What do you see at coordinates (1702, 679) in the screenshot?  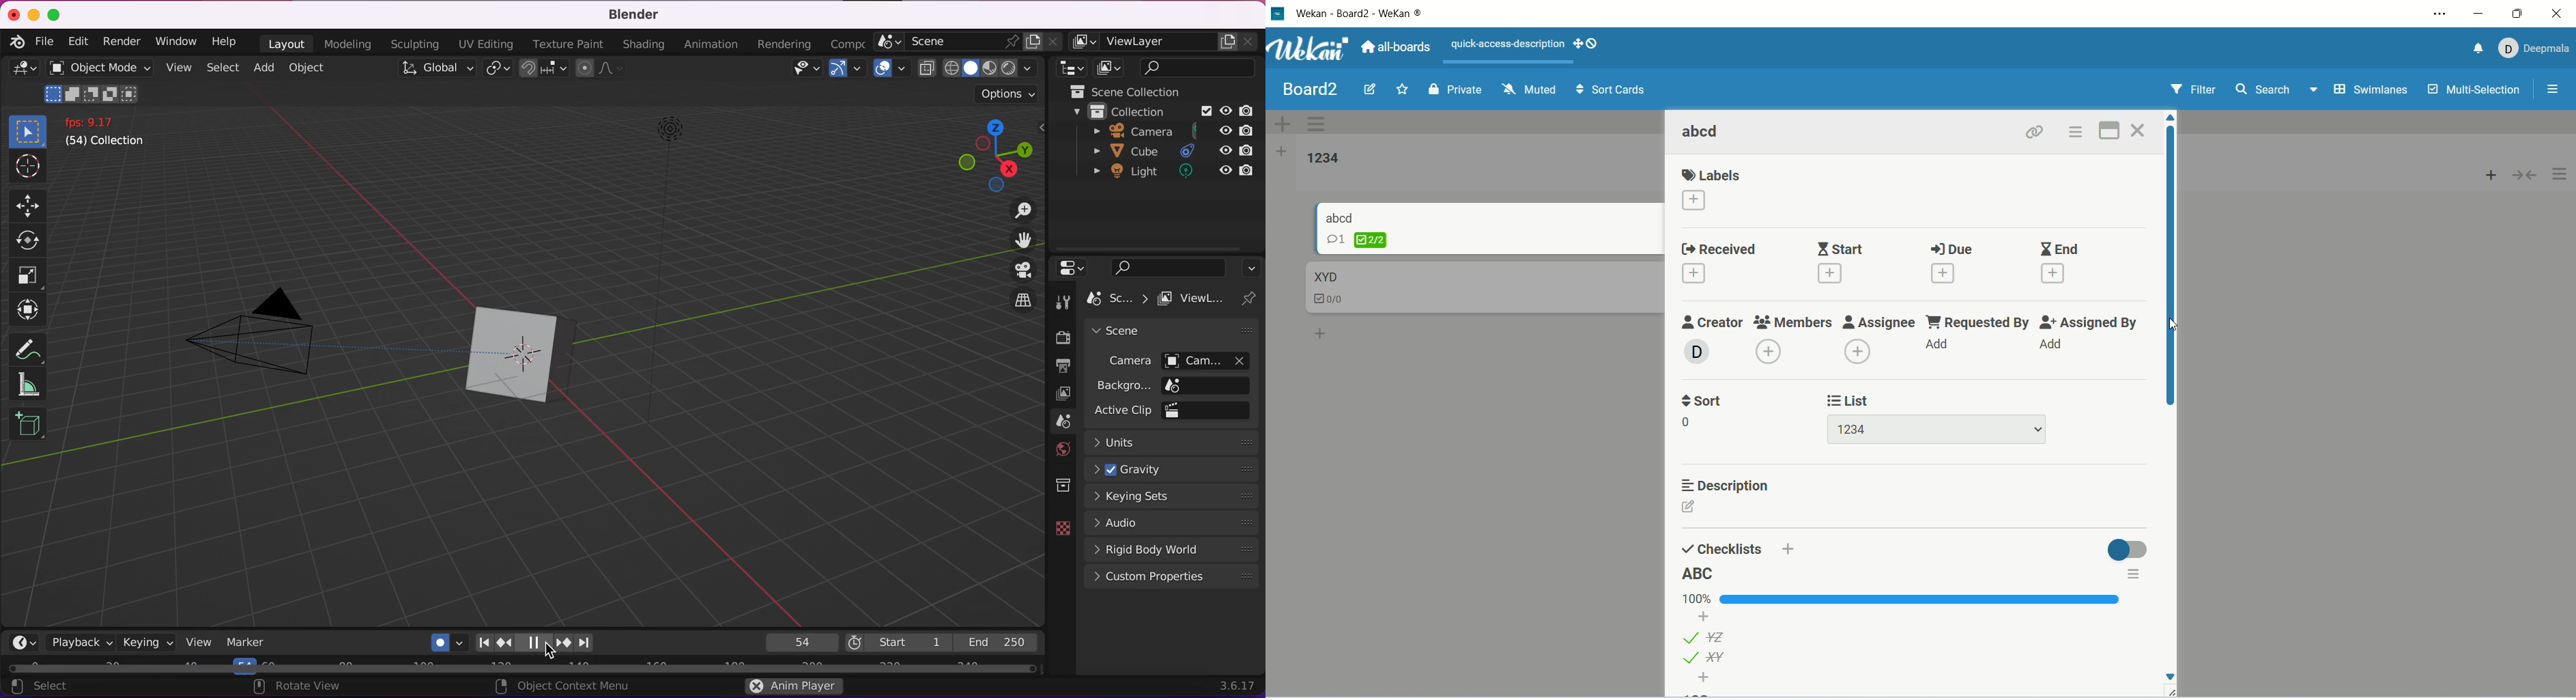 I see `add` at bounding box center [1702, 679].